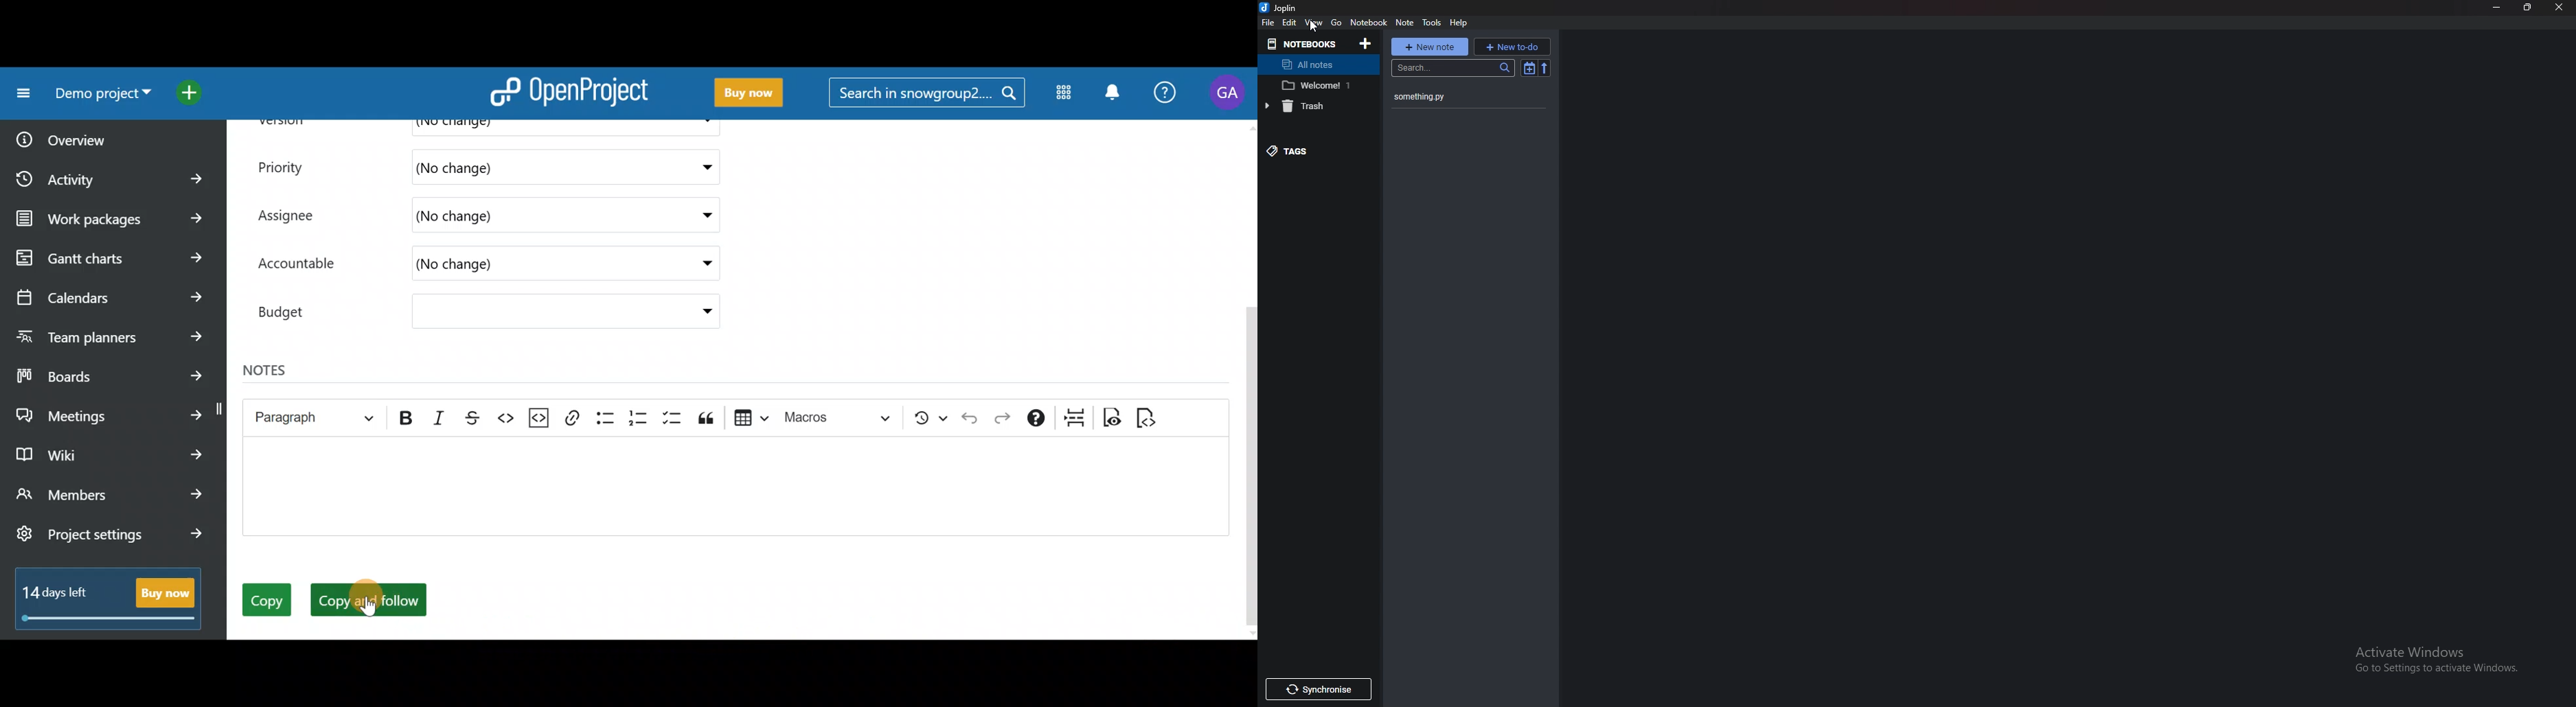  I want to click on Demo project, so click(98, 96).